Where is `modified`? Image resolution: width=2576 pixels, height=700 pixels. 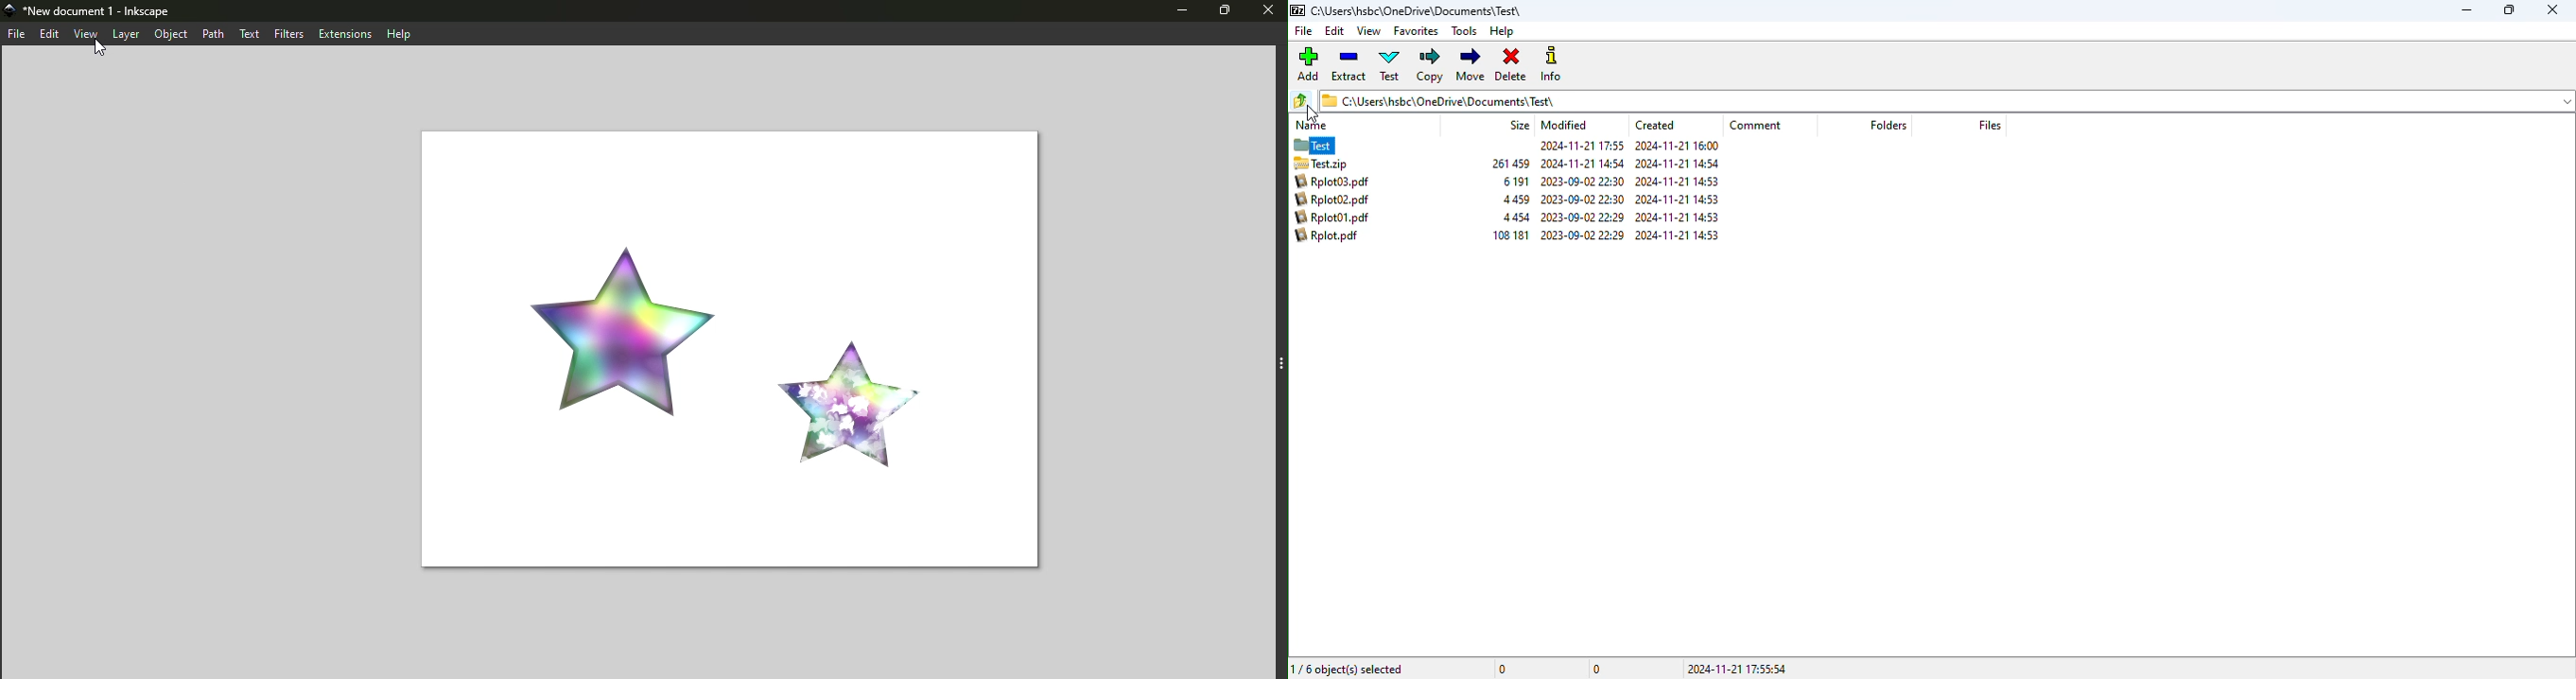 modified is located at coordinates (1563, 125).